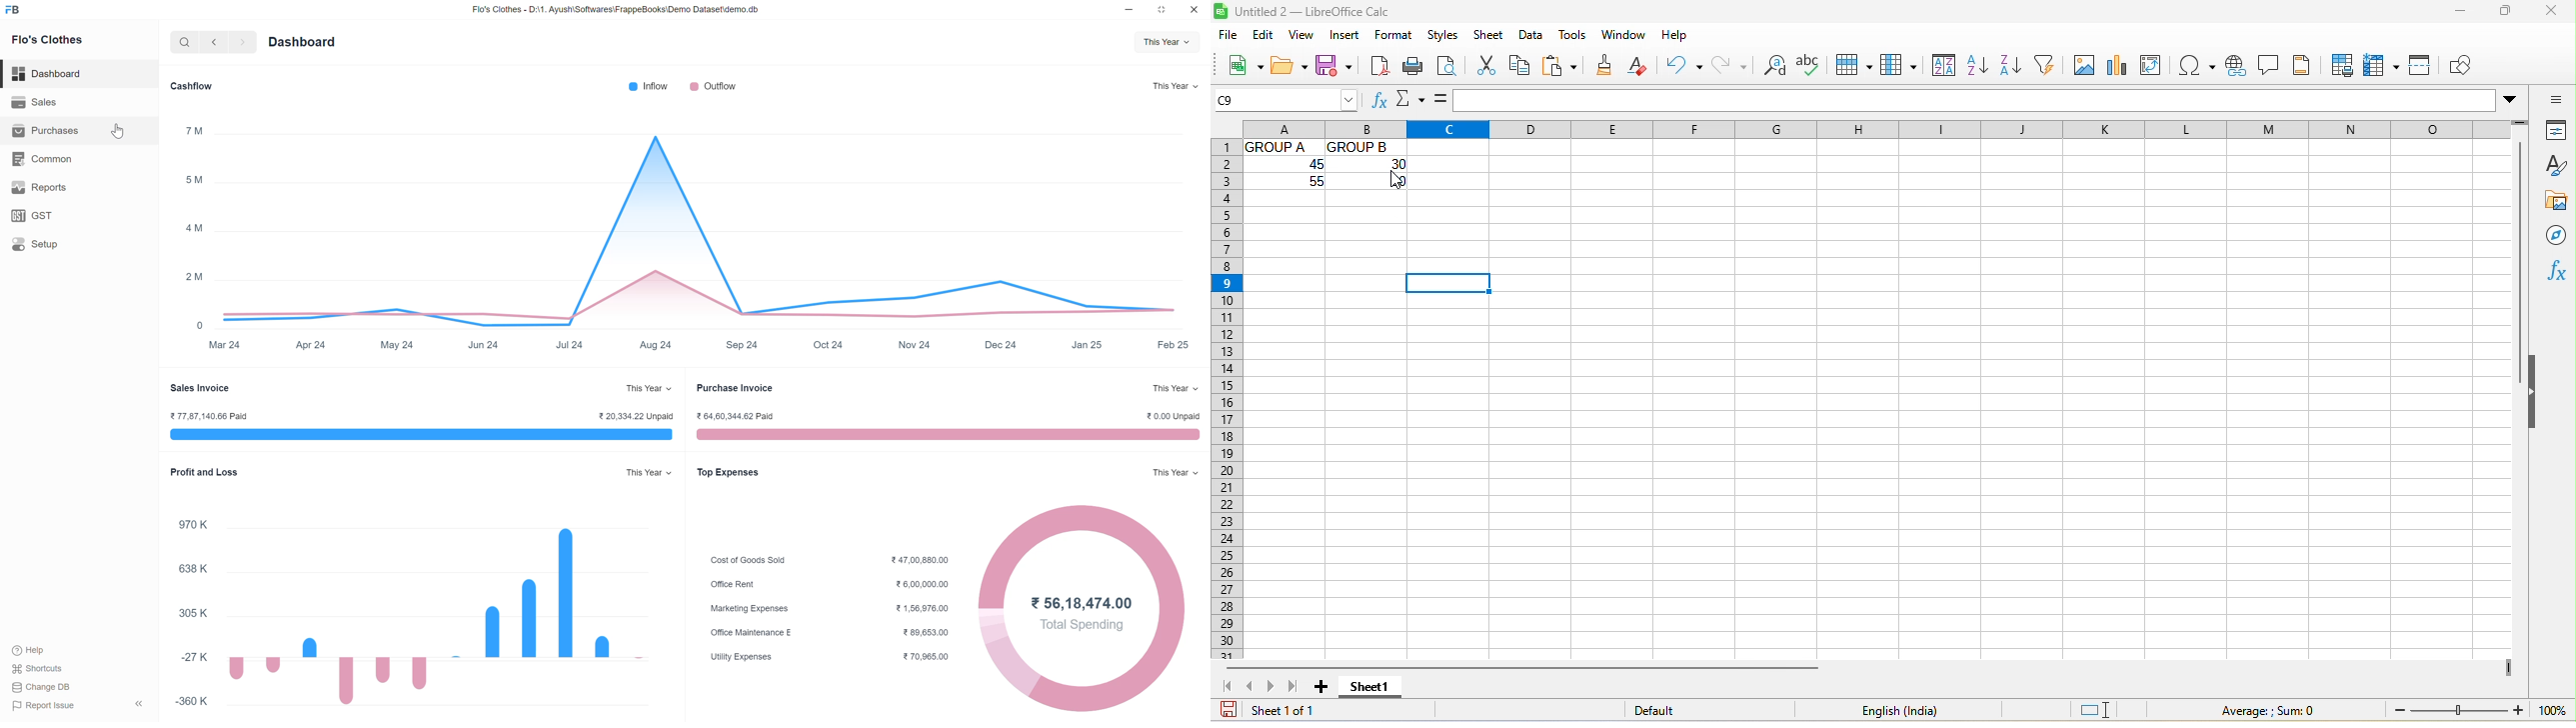 The width and height of the screenshot is (2576, 728). Describe the element at coordinates (2533, 391) in the screenshot. I see `hide` at that location.